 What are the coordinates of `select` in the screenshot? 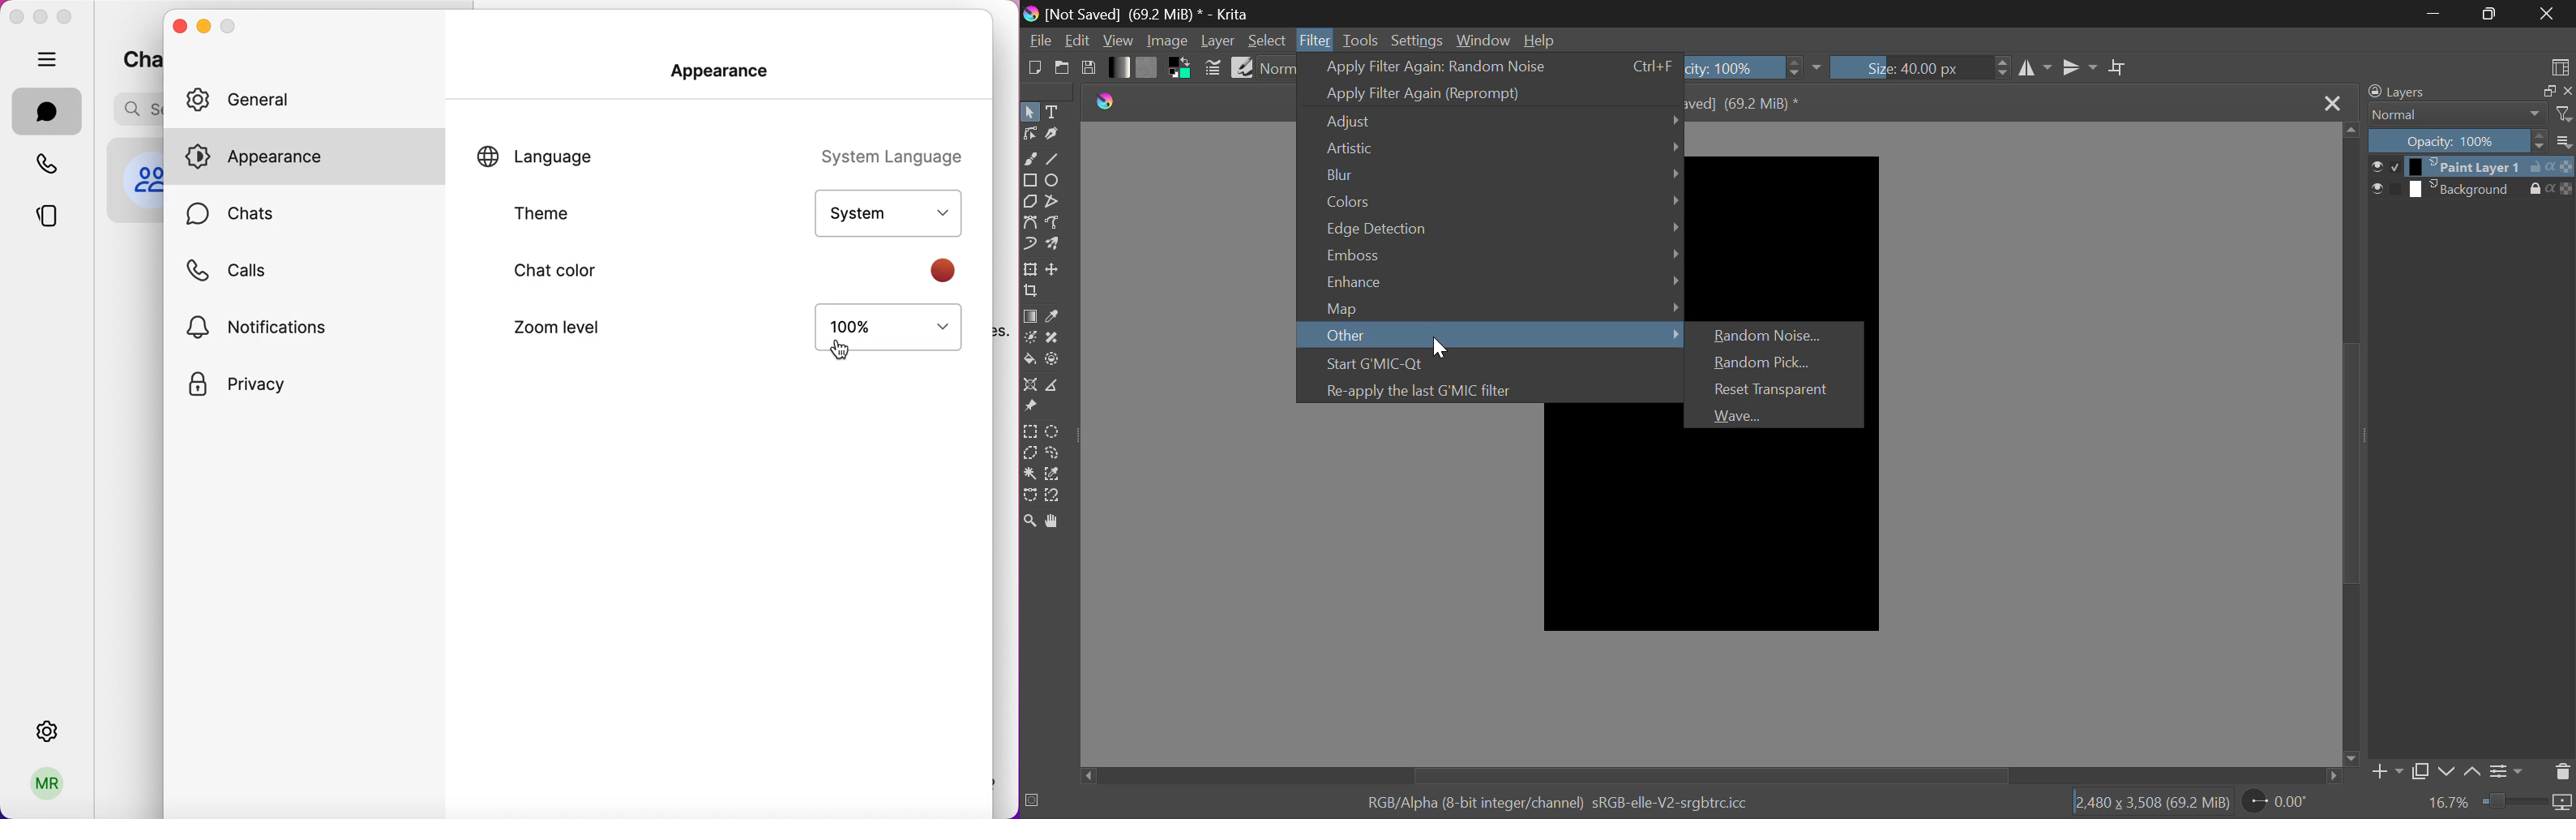 It's located at (2373, 188).